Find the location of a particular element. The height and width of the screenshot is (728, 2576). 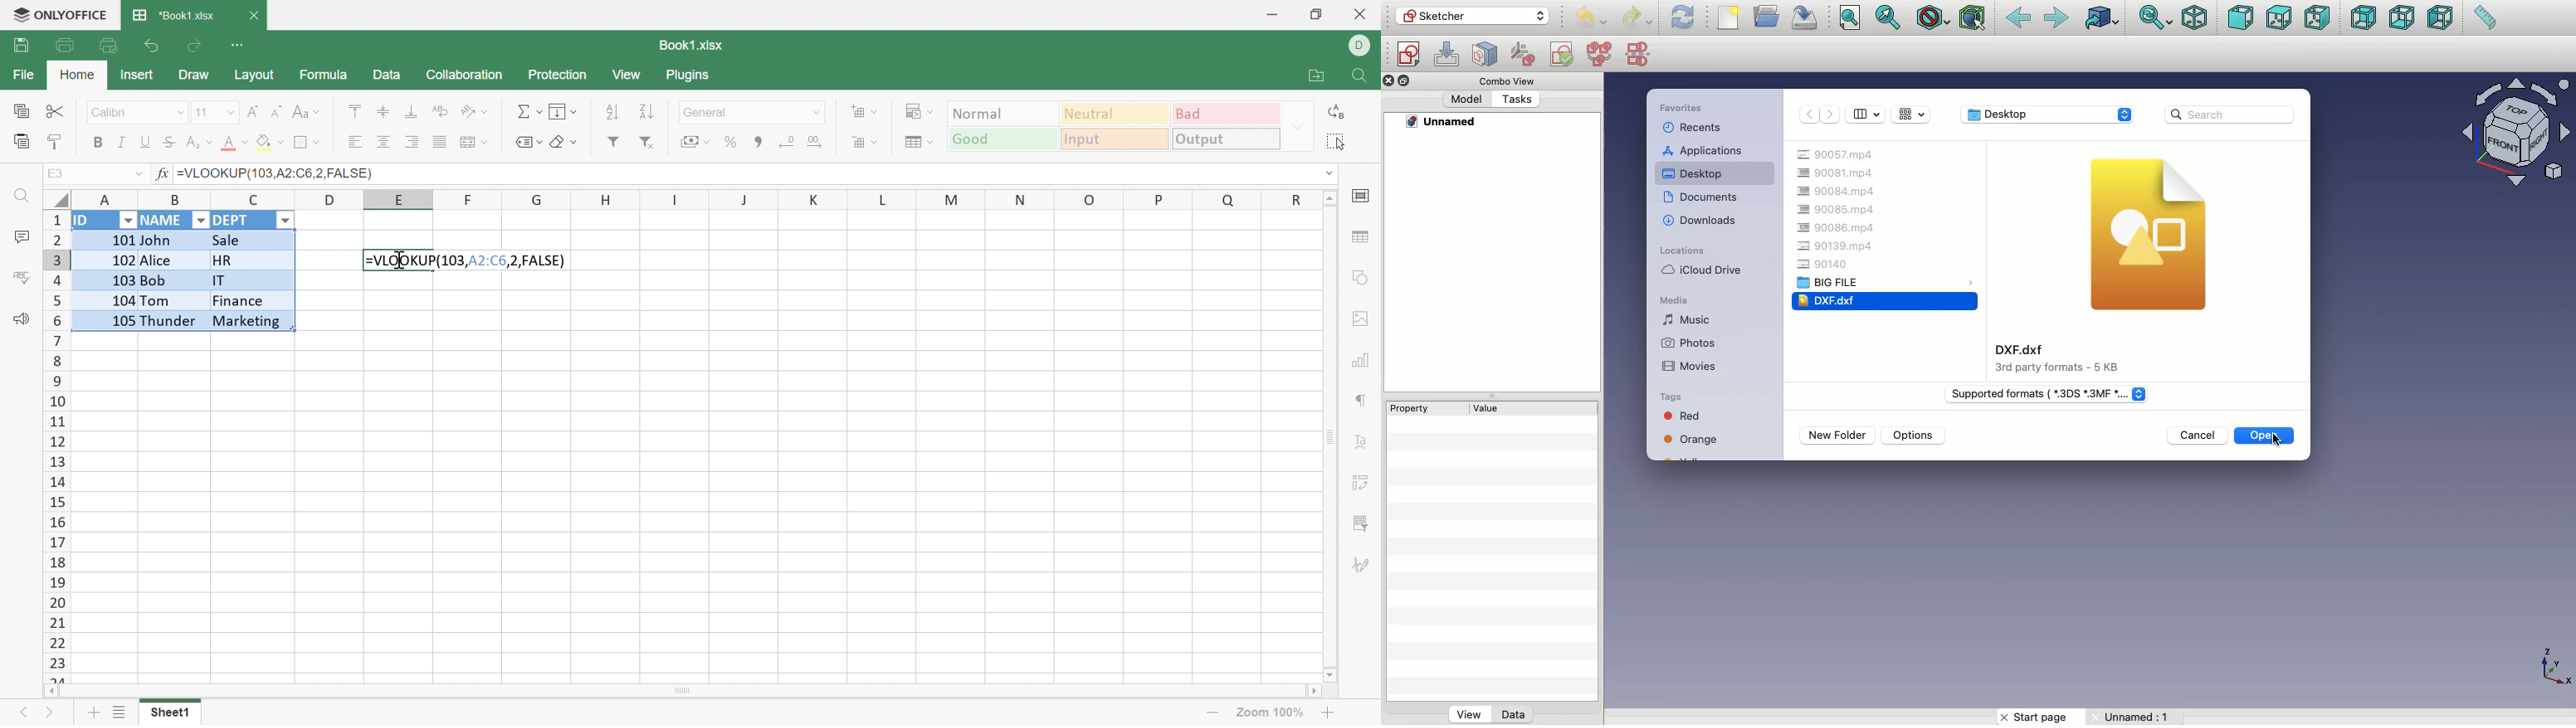

Bounding box is located at coordinates (1974, 17).